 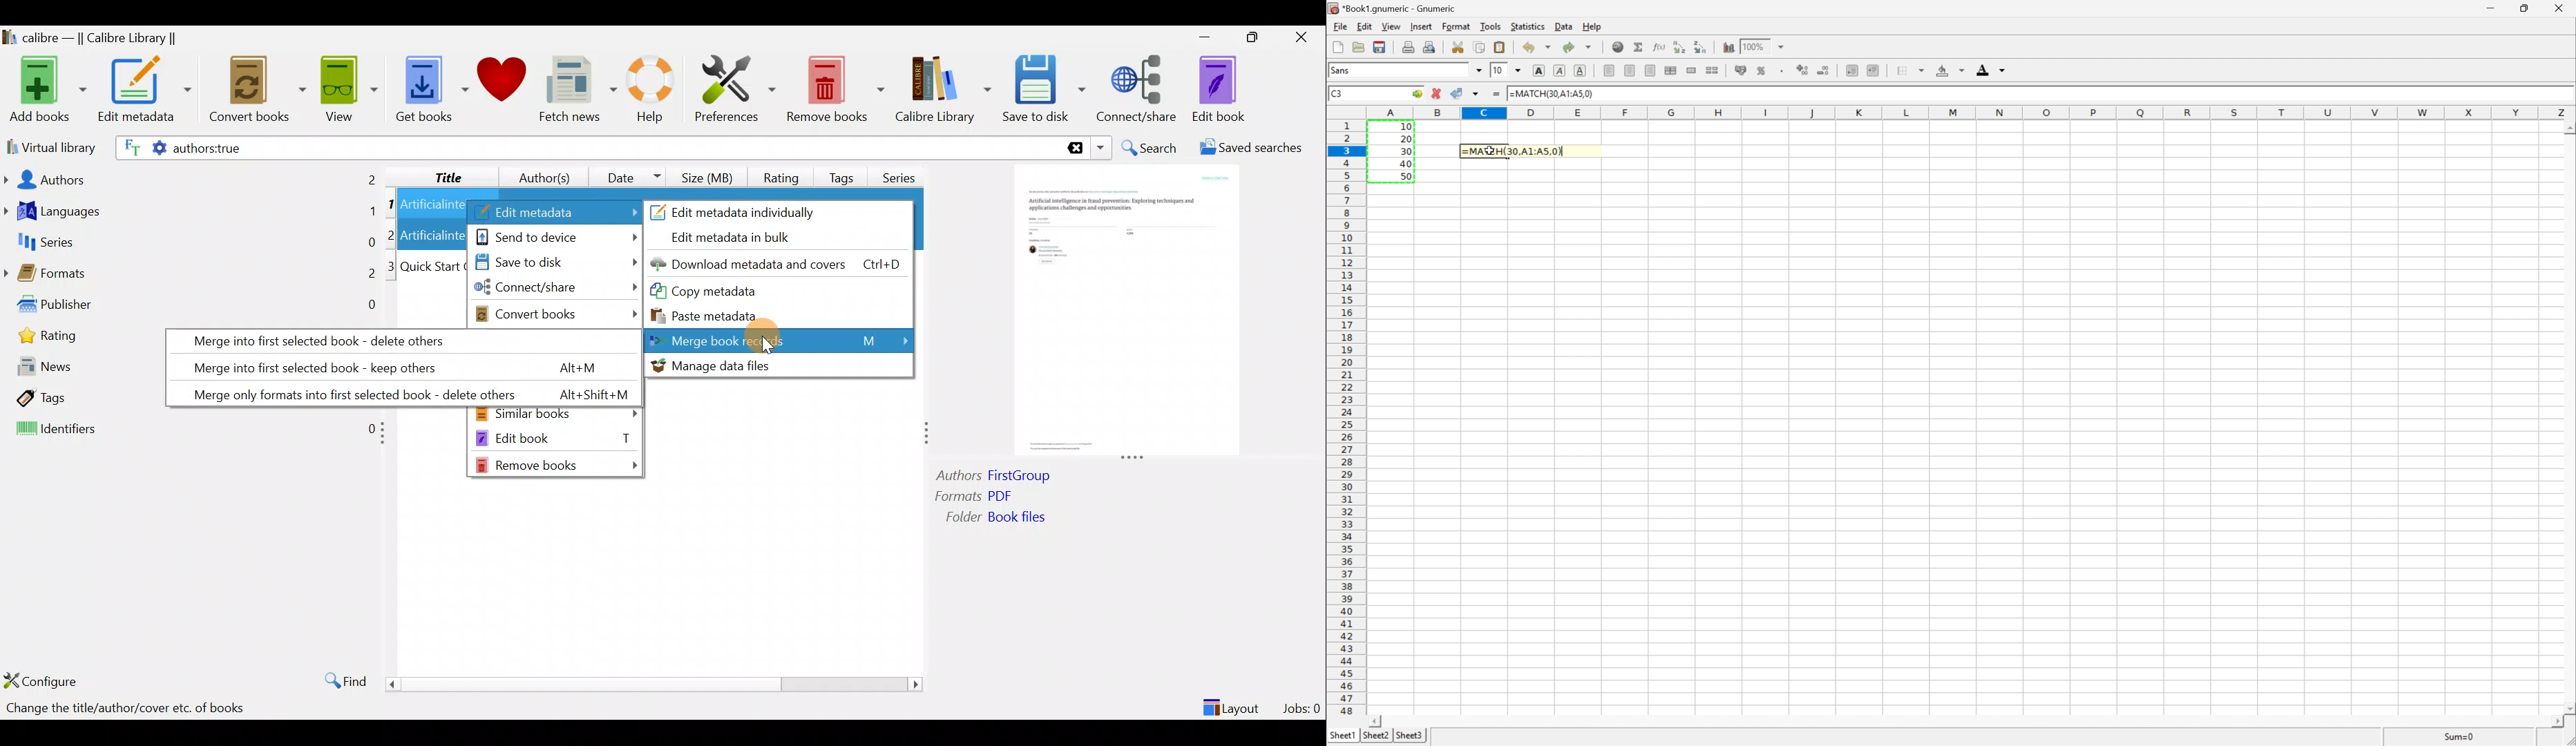 I want to click on Merge into first selected book - delete others, so click(x=400, y=340).